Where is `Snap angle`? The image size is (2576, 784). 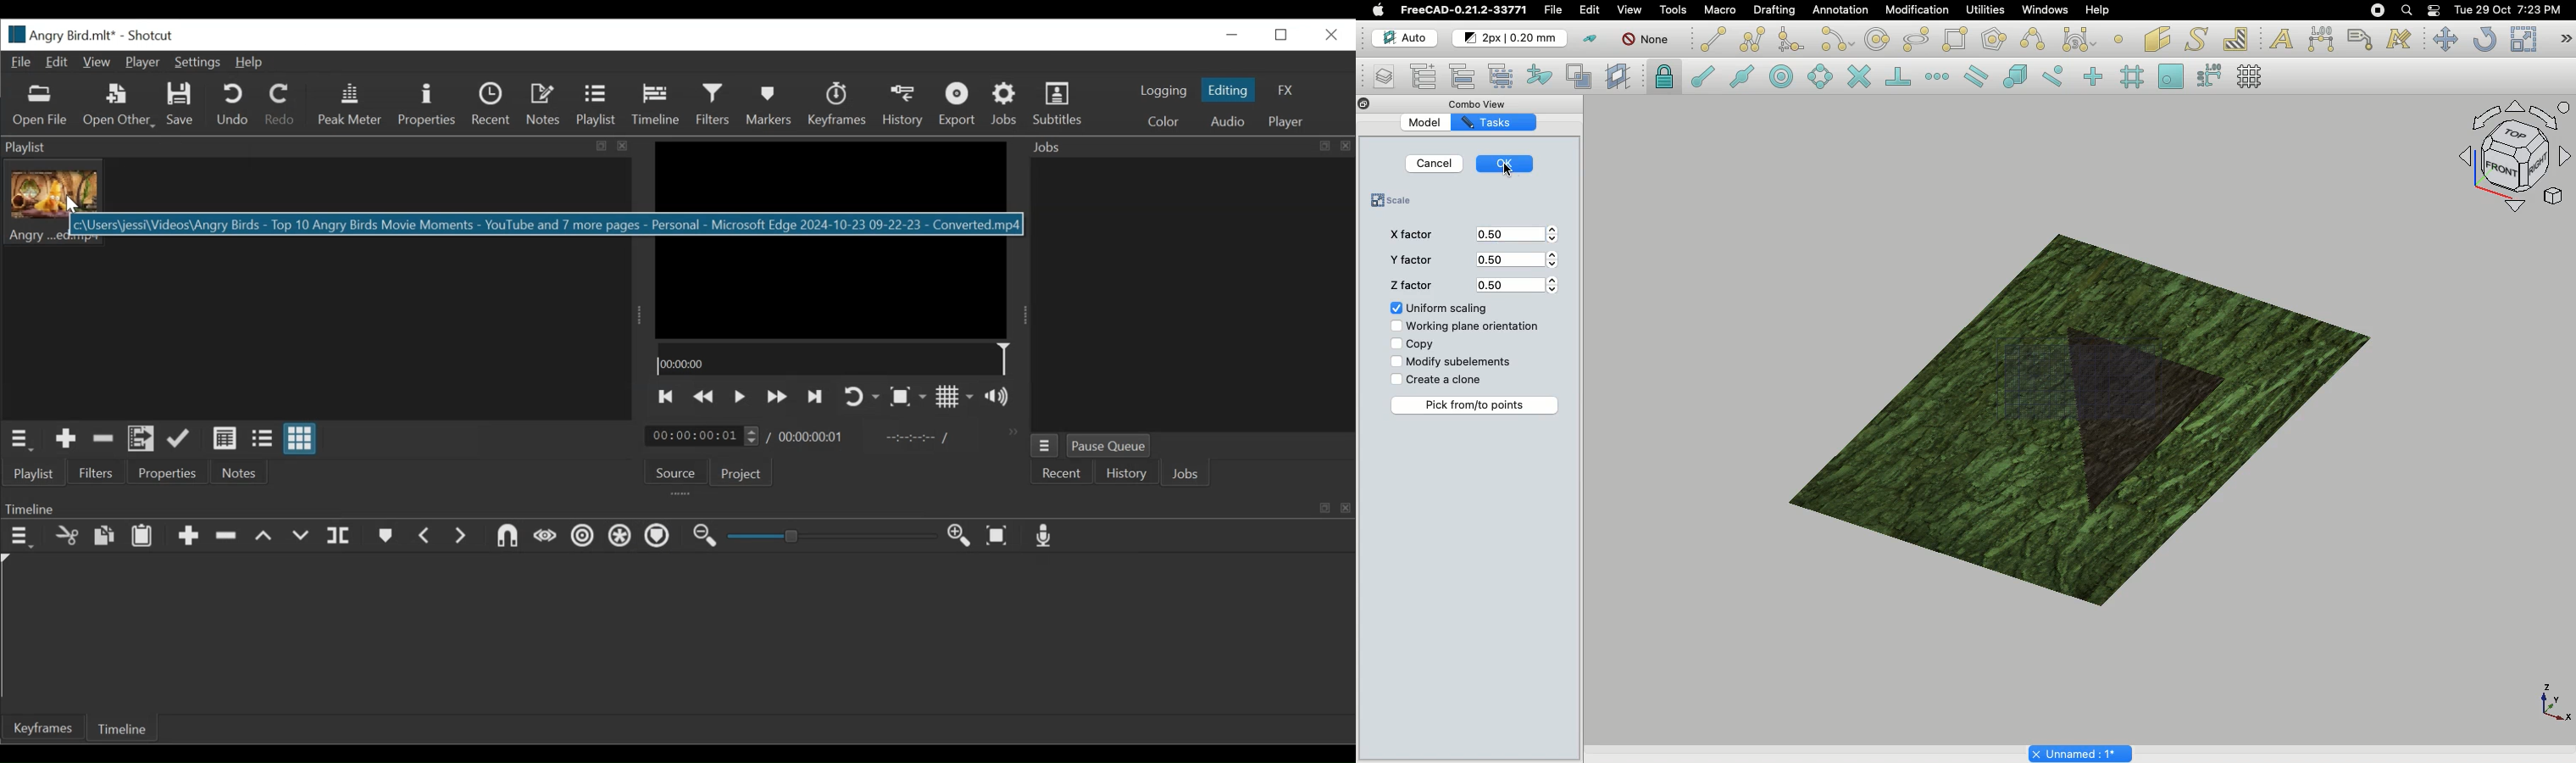
Snap angle is located at coordinates (1816, 75).